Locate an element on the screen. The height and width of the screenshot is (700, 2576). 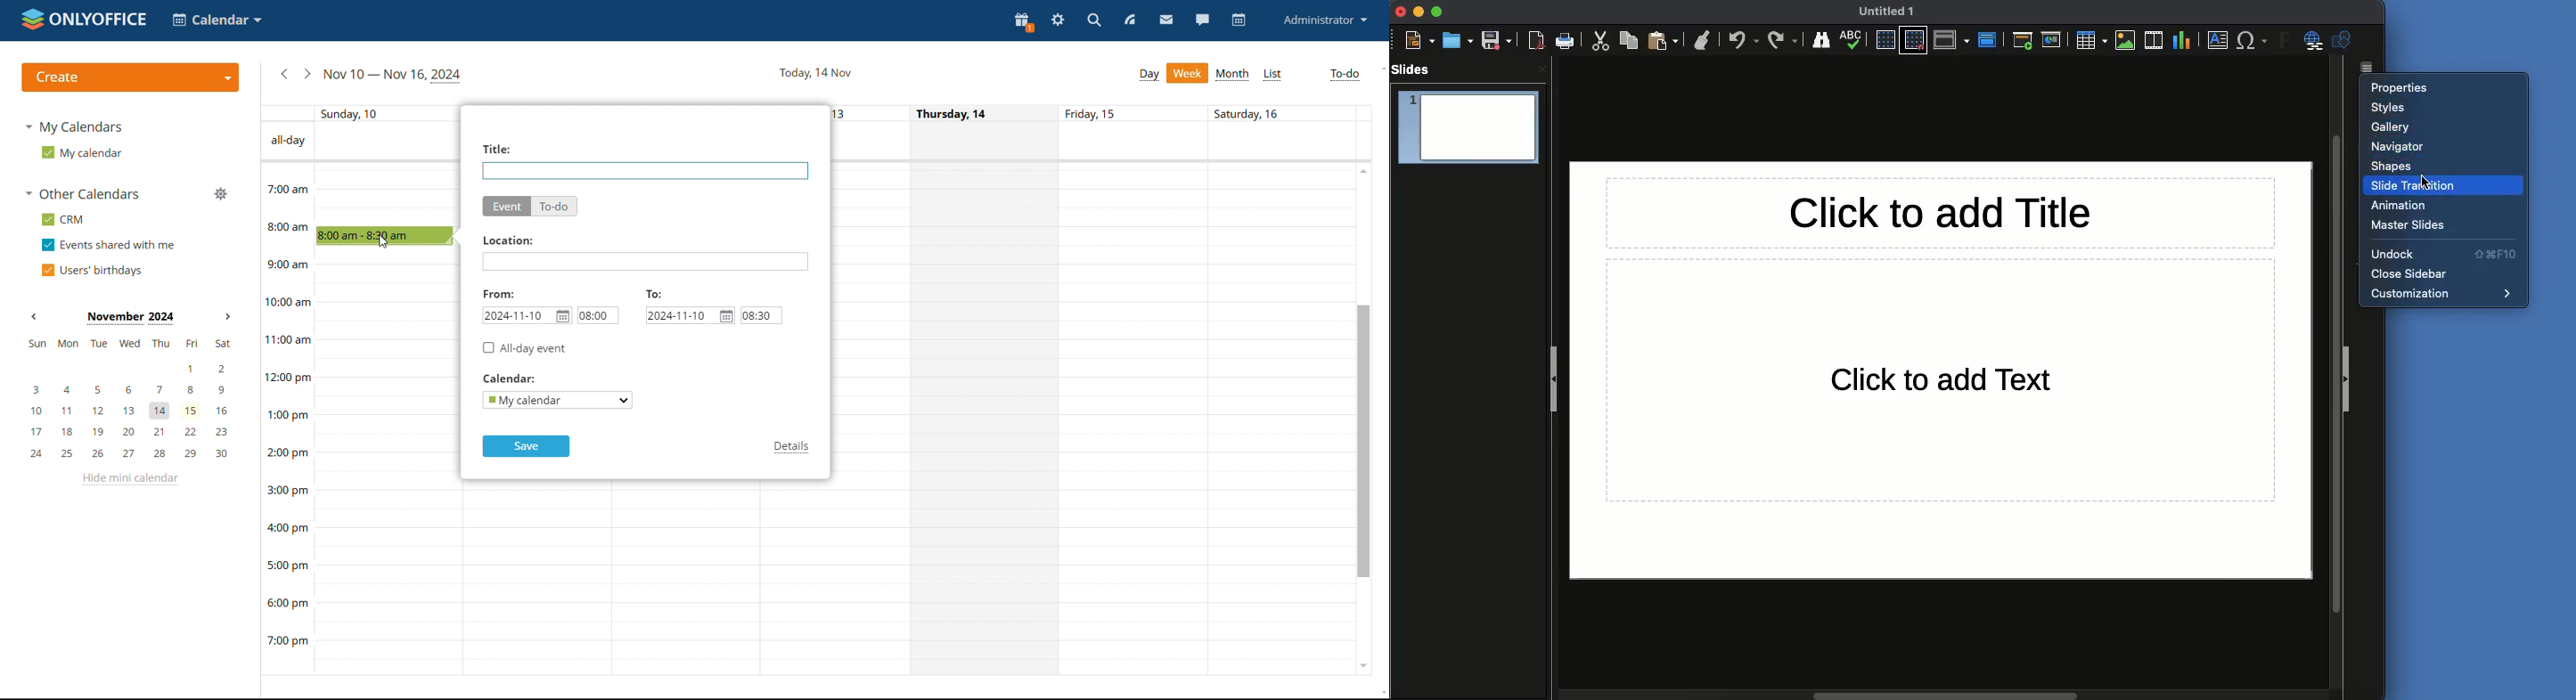
Scroll is located at coordinates (1942, 693).